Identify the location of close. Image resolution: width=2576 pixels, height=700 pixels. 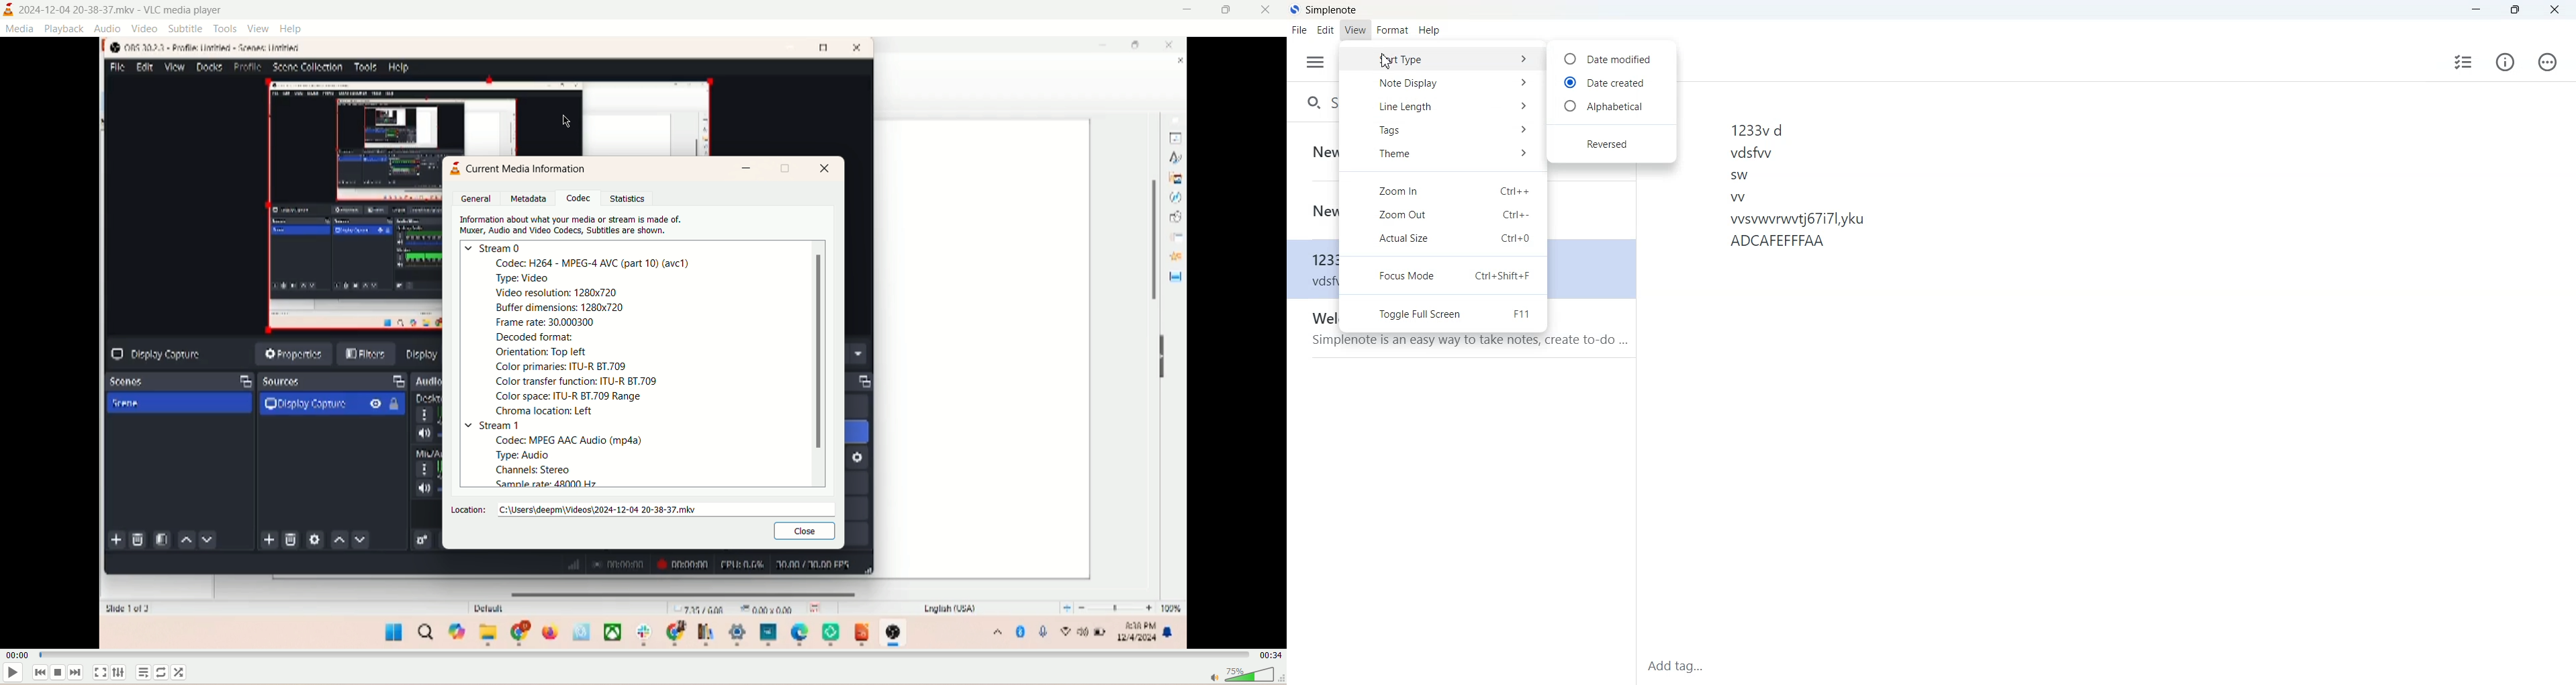
(830, 170).